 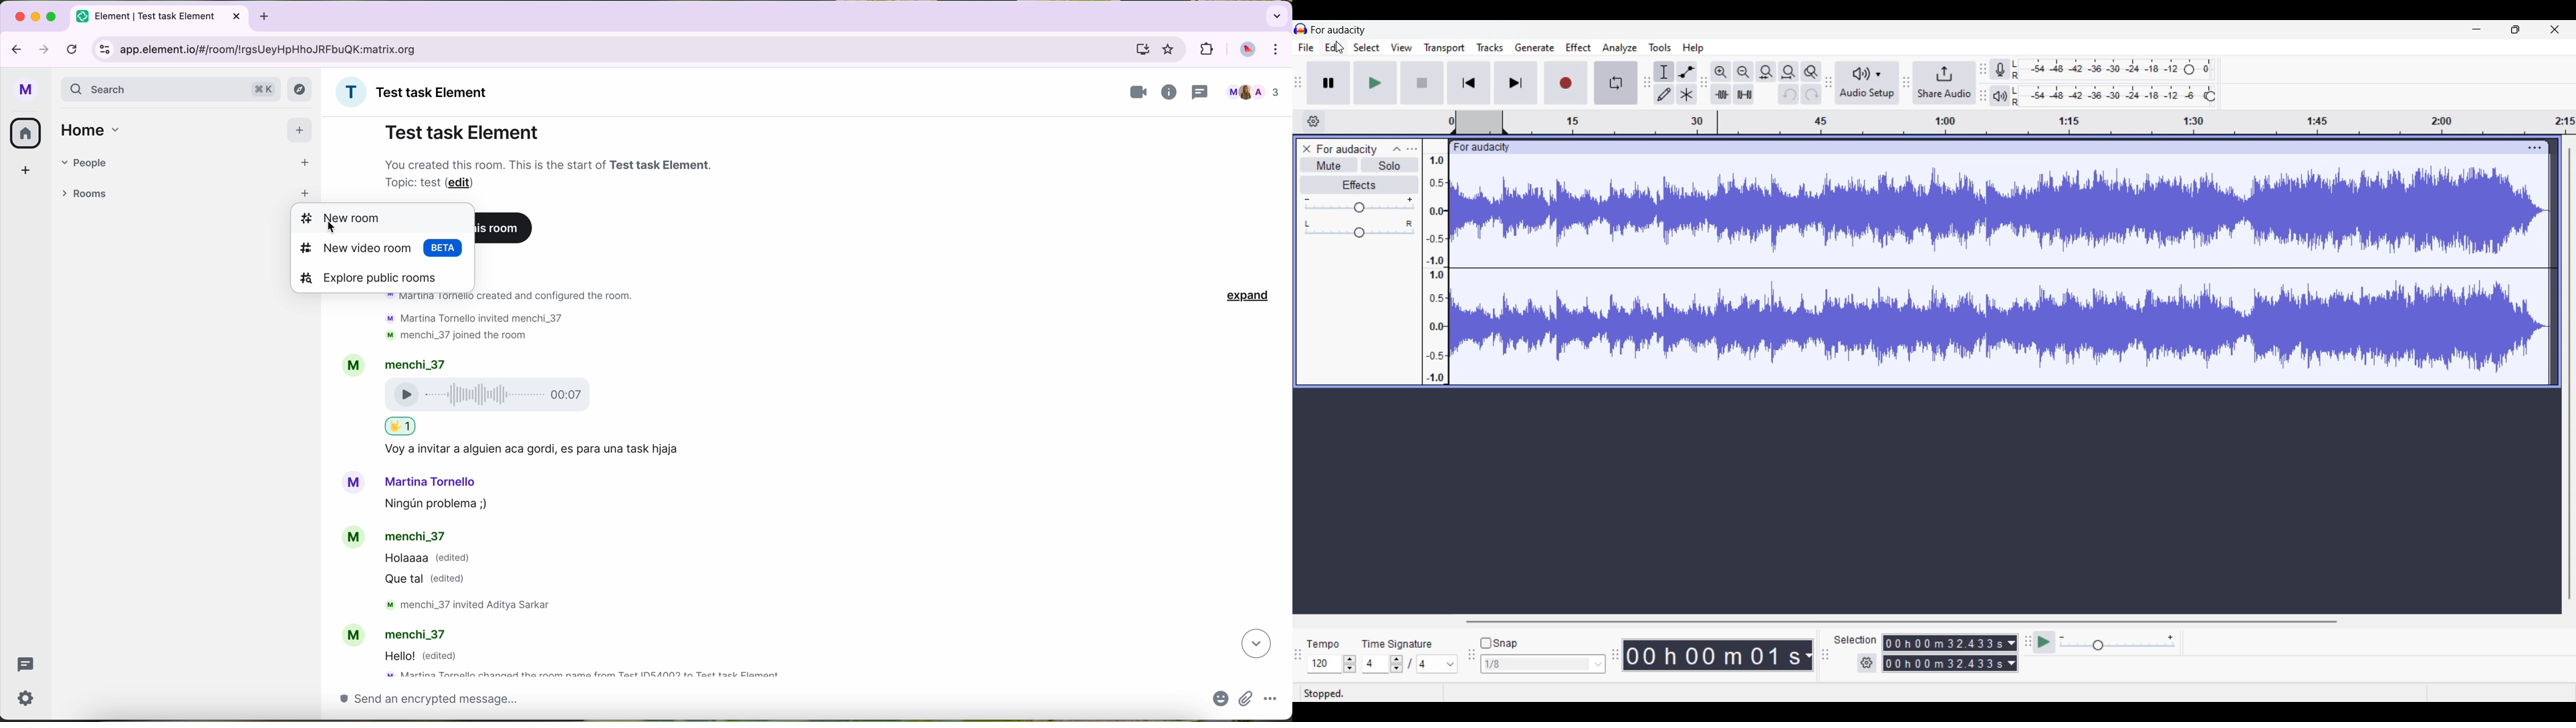 I want to click on control and customize Google Chrome, so click(x=1281, y=50).